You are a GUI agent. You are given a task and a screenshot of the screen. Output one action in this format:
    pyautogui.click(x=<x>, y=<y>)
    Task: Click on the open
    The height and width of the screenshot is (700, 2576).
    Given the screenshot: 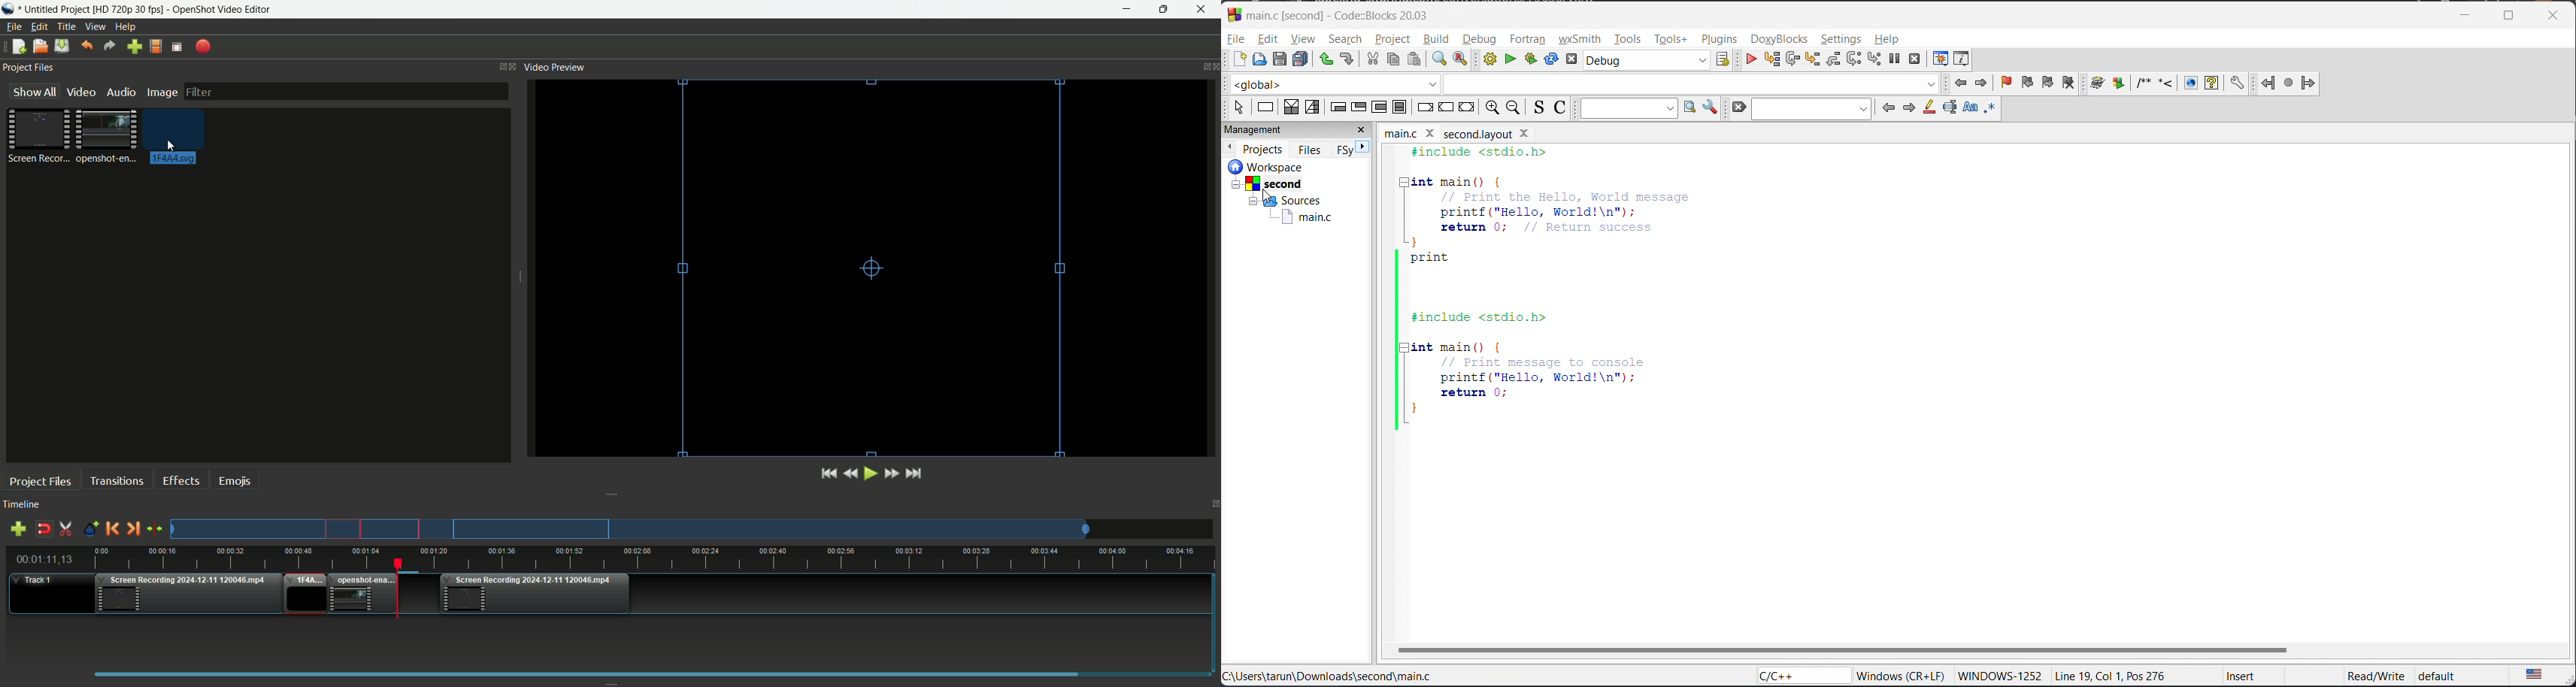 What is the action you would take?
    pyautogui.click(x=1258, y=60)
    